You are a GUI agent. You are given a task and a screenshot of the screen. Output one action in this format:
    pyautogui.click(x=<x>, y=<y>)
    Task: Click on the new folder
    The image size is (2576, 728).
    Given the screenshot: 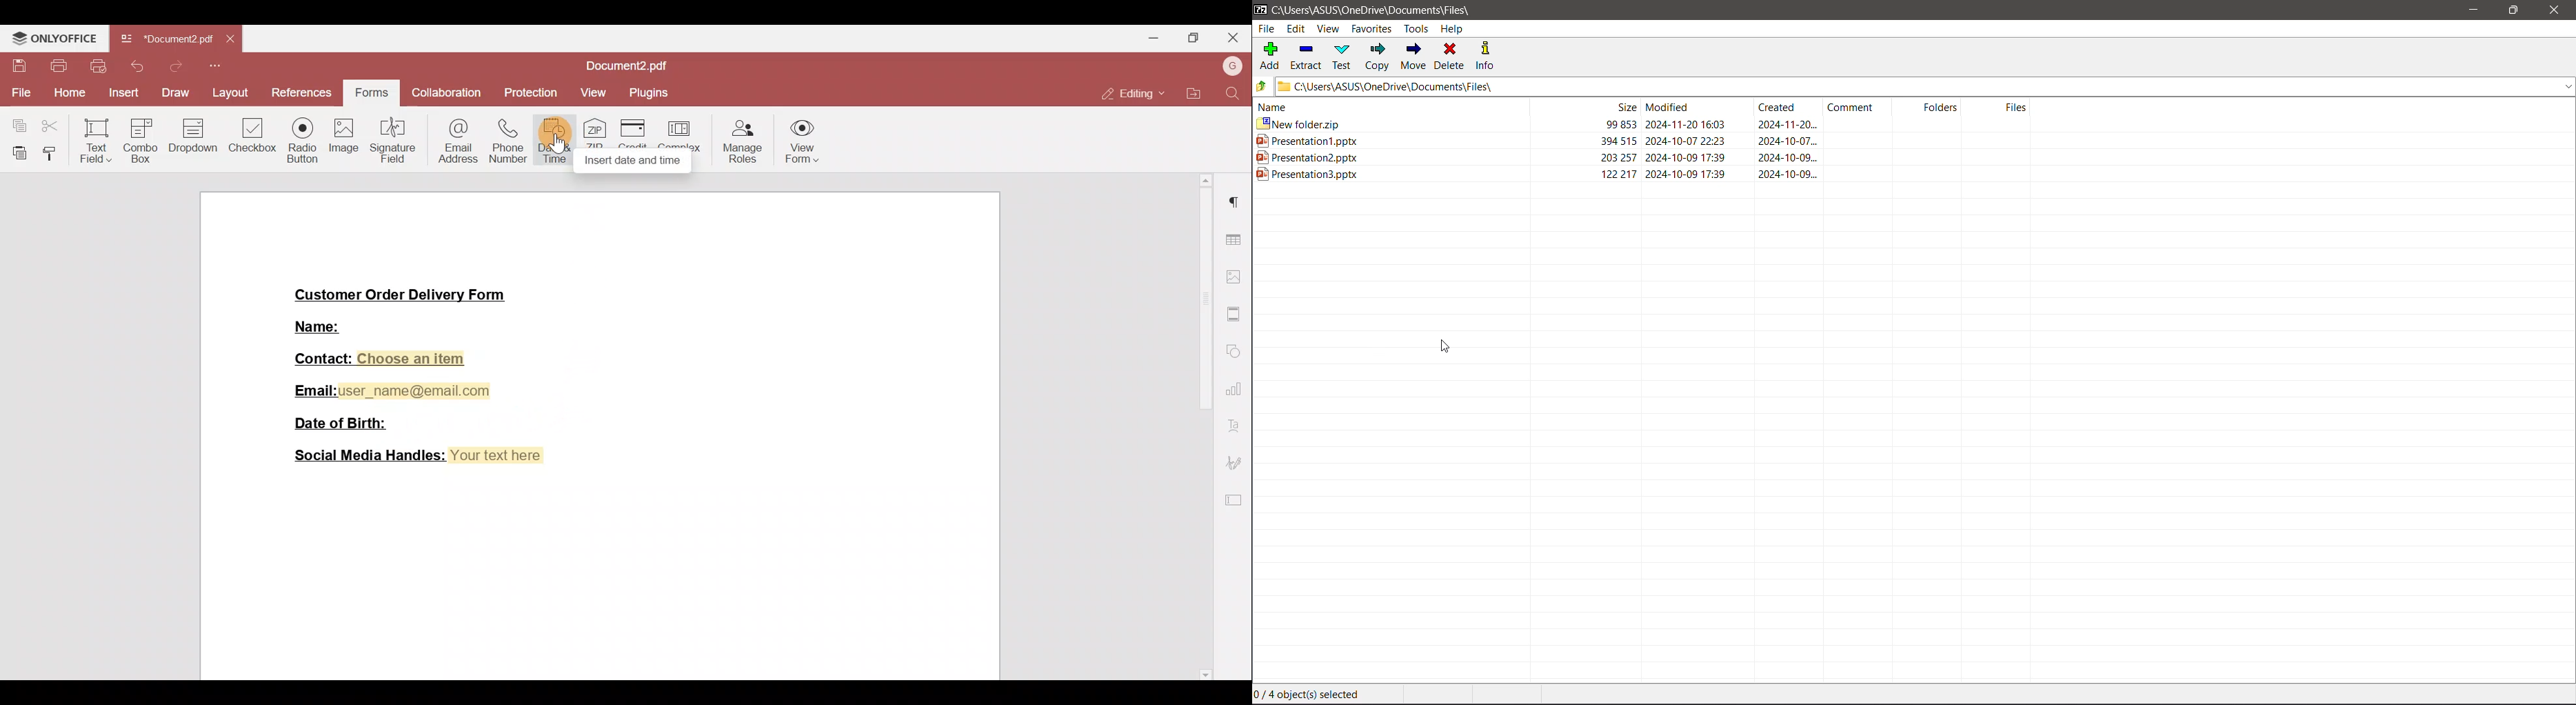 What is the action you would take?
    pyautogui.click(x=1642, y=122)
    